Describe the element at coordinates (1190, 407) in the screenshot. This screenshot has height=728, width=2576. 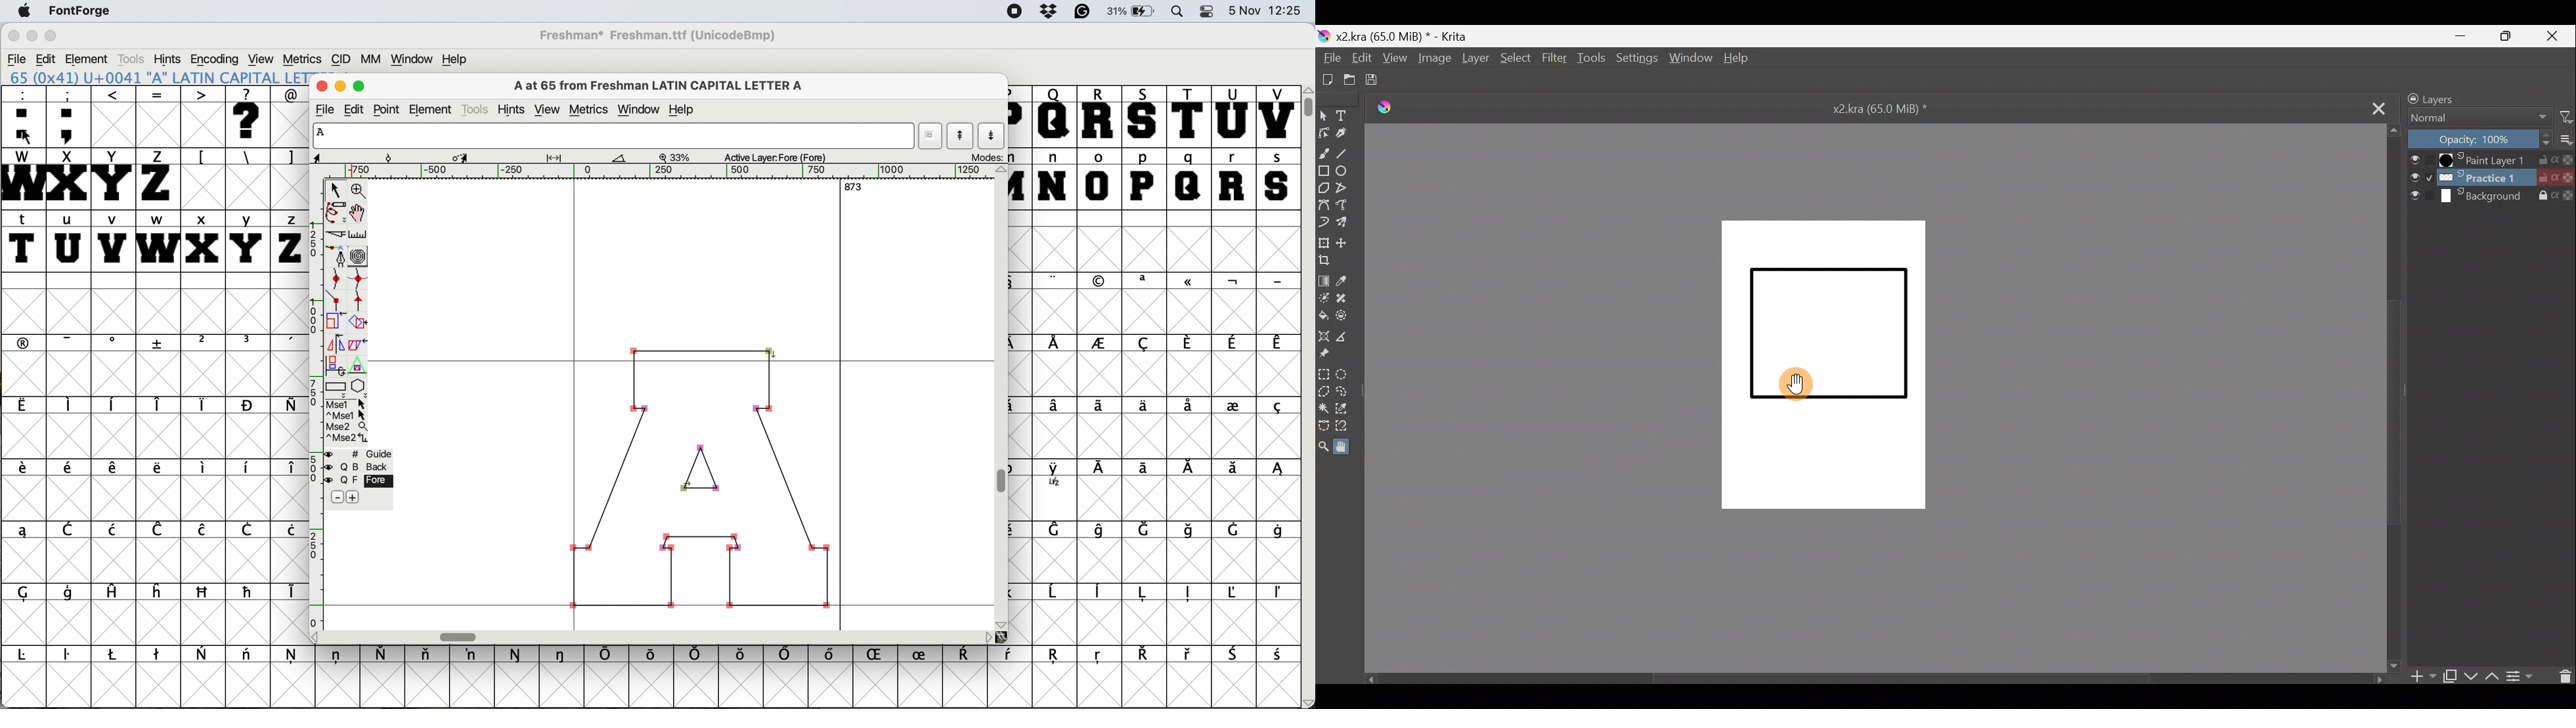
I see `symbol` at that location.